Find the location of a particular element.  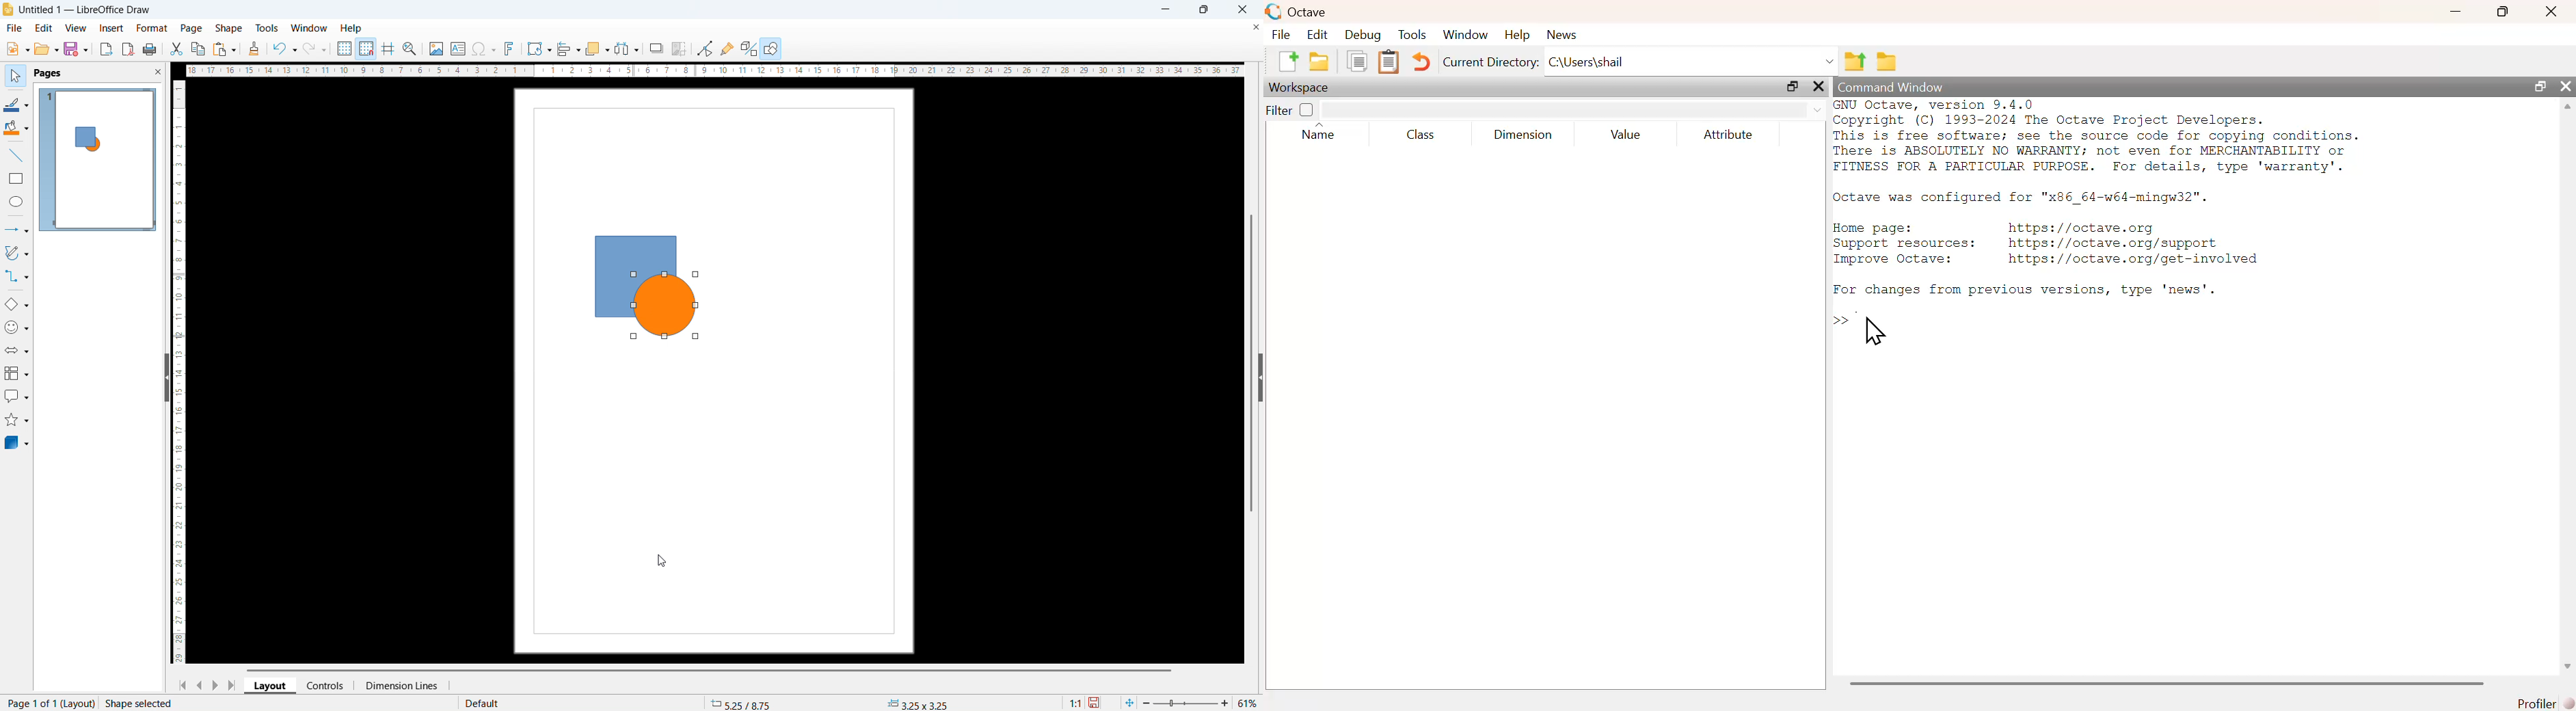

redo is located at coordinates (316, 48).